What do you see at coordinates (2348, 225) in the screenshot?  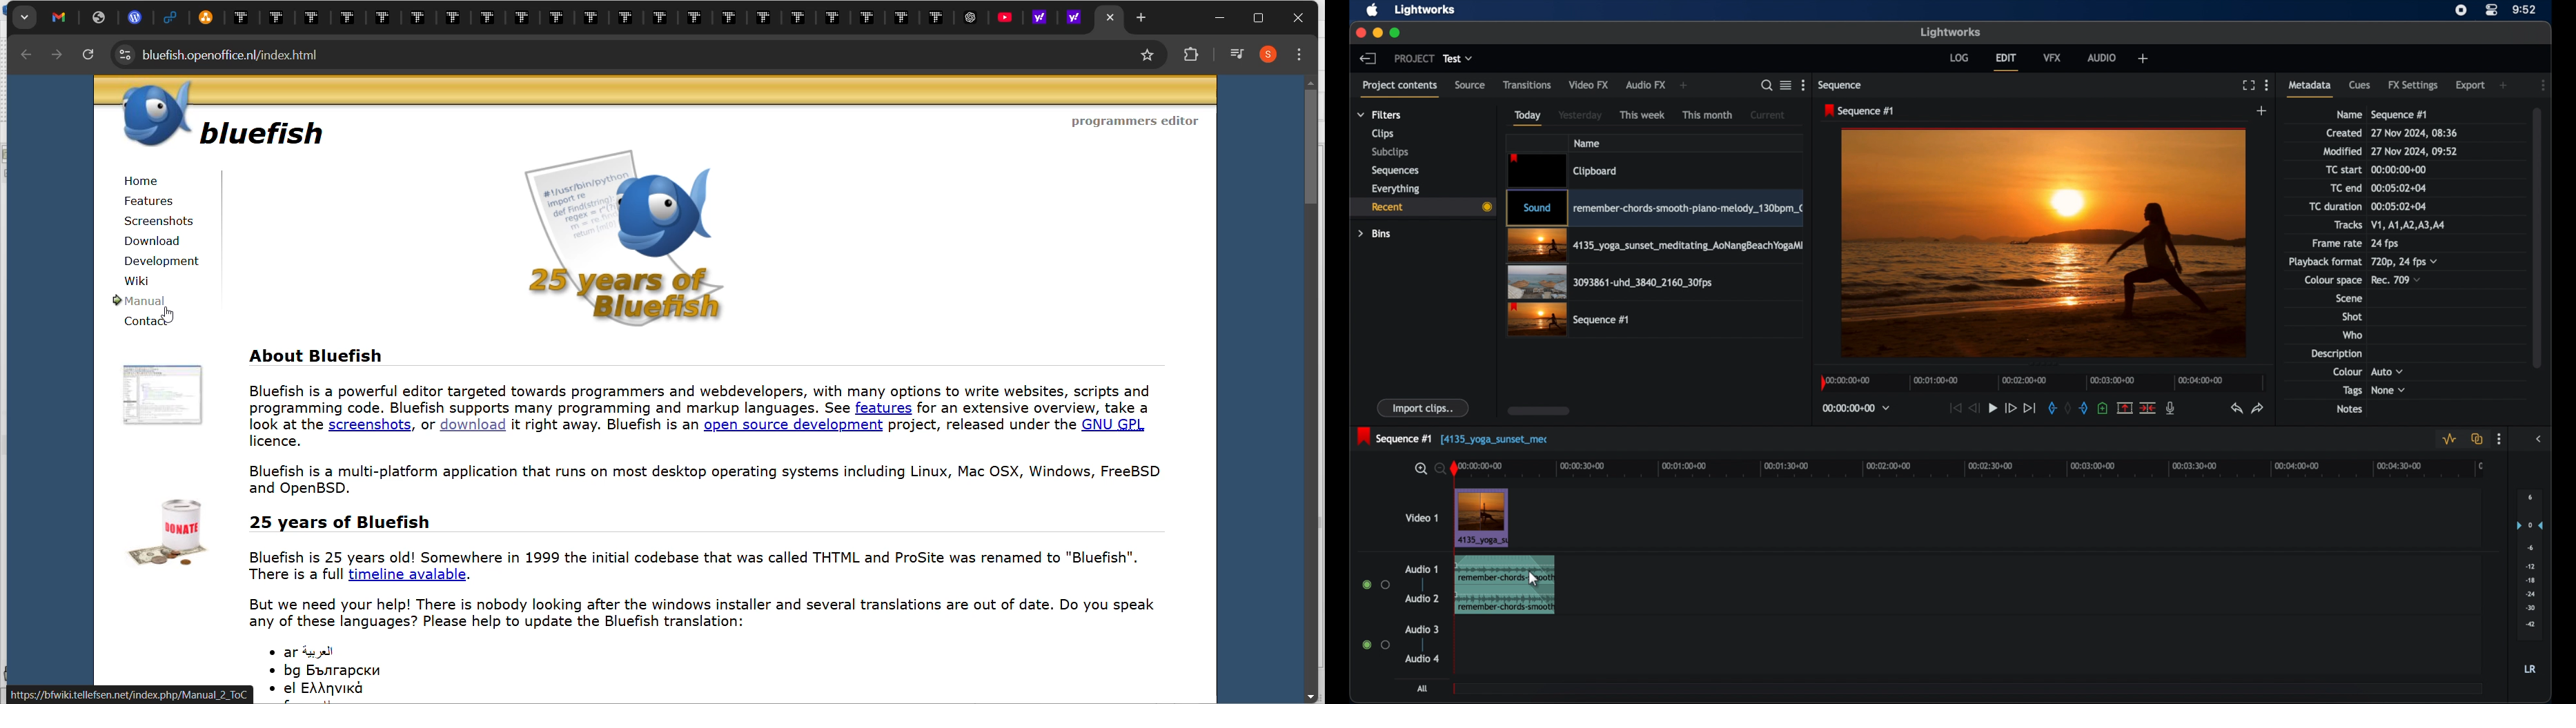 I see `tracks` at bounding box center [2348, 225].